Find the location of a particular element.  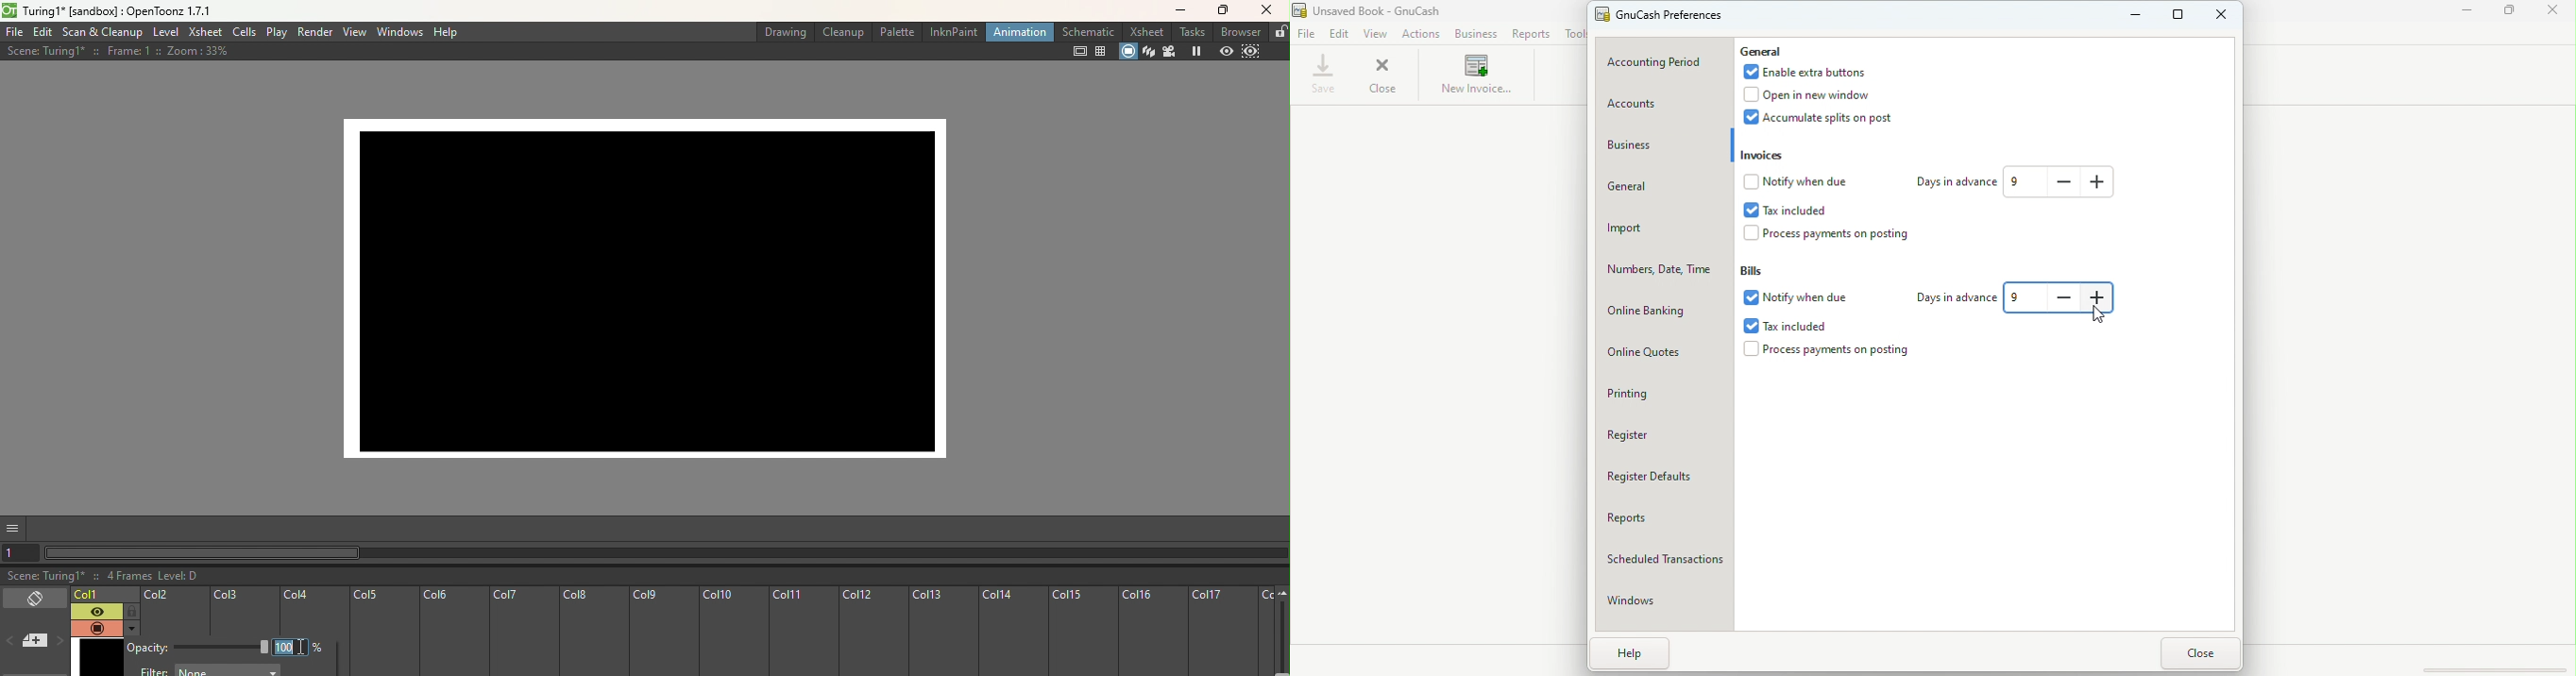

Actions is located at coordinates (1425, 34).